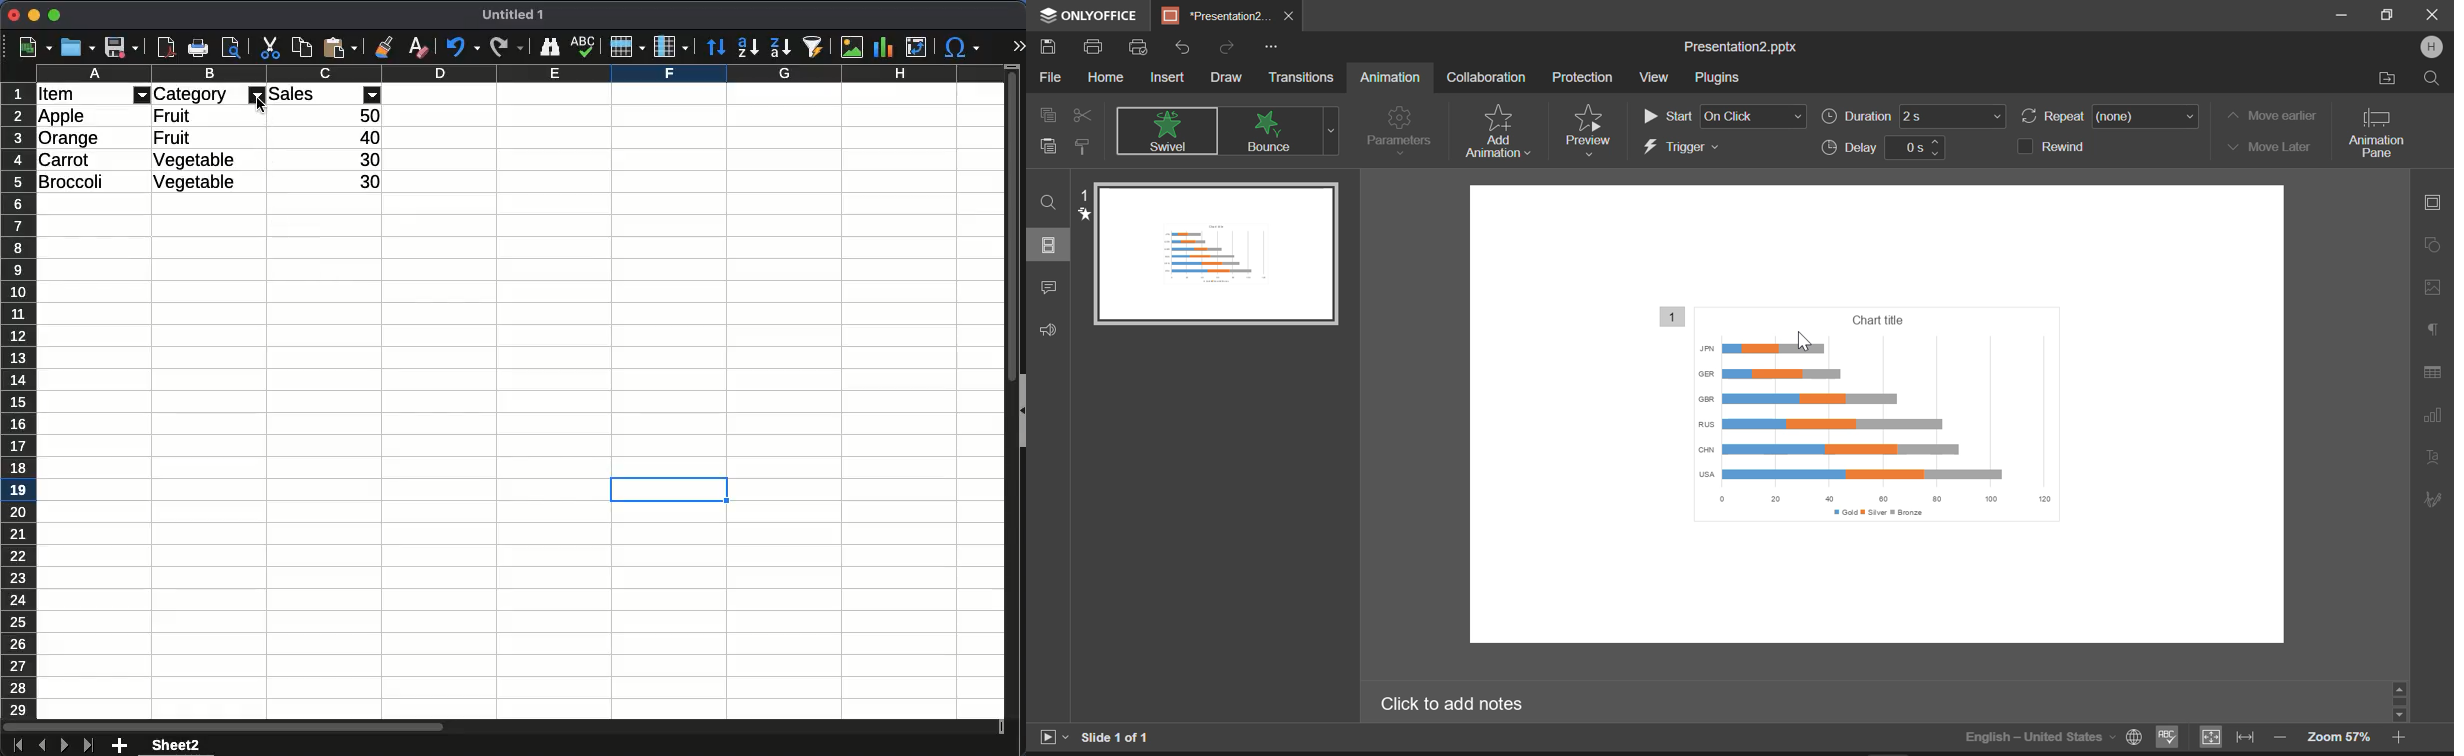 Image resolution: width=2464 pixels, height=756 pixels. I want to click on vegetable, so click(198, 161).